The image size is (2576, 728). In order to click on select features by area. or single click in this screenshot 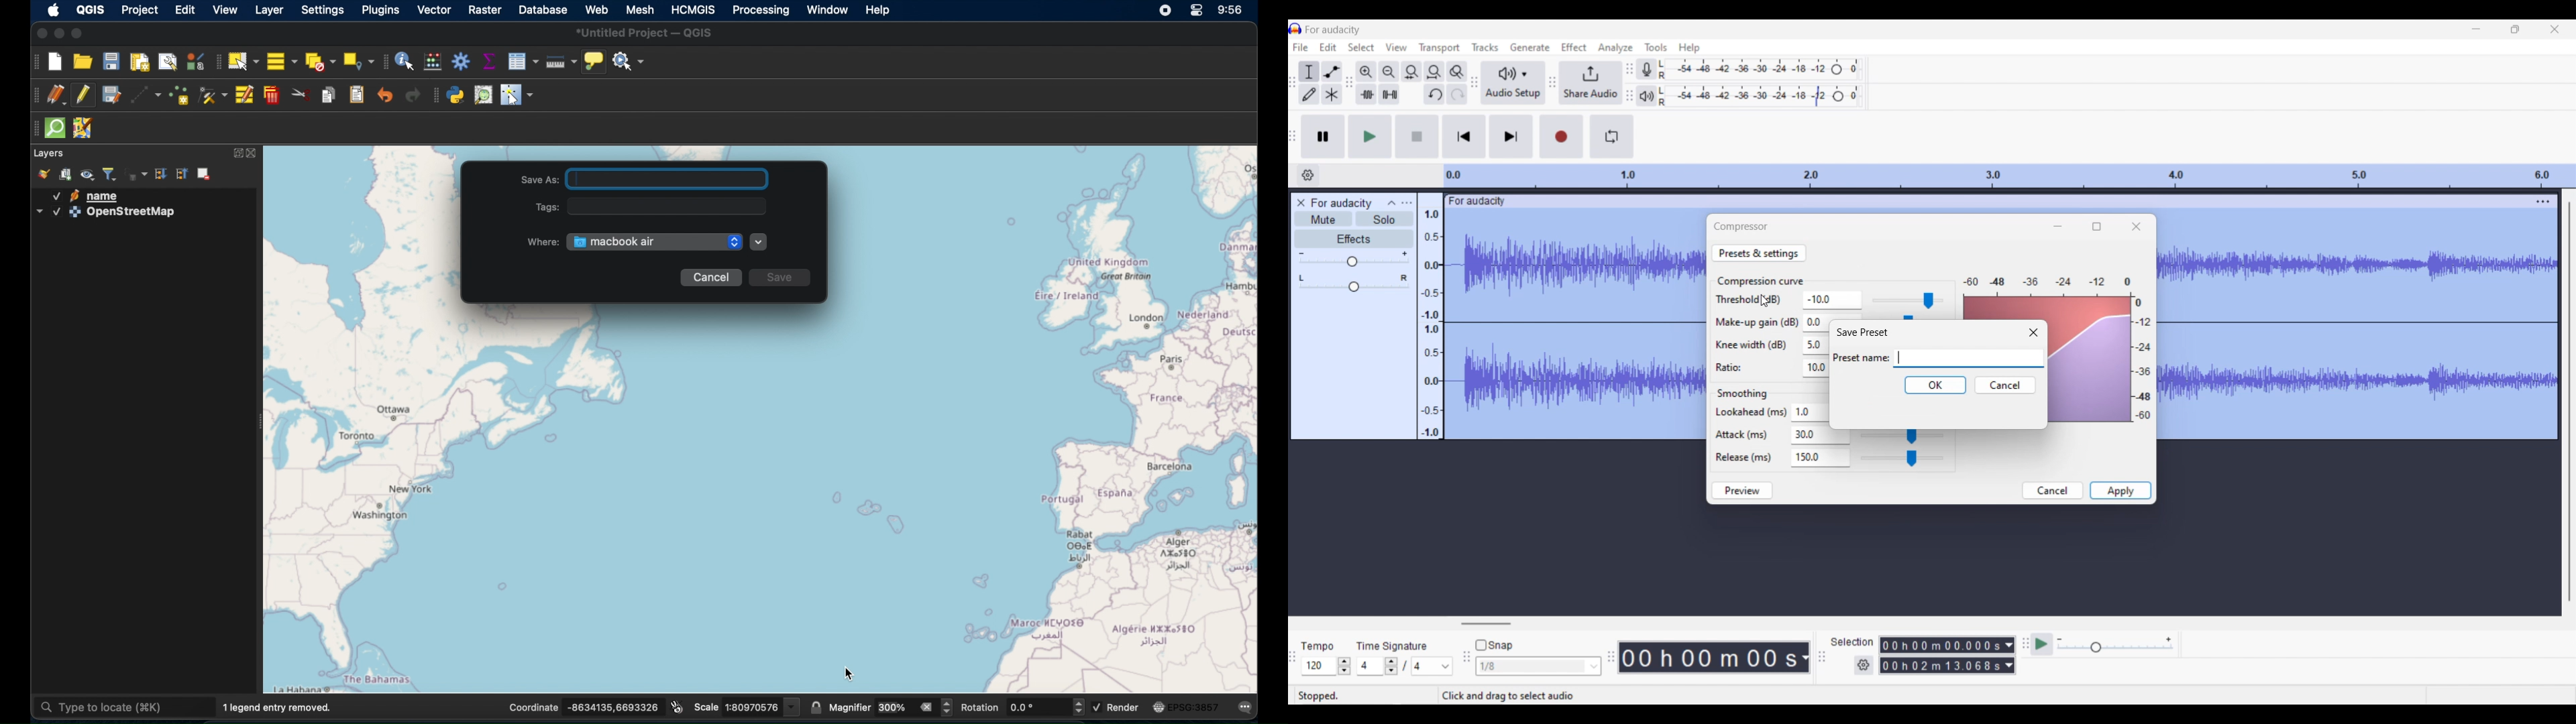, I will do `click(244, 62)`.